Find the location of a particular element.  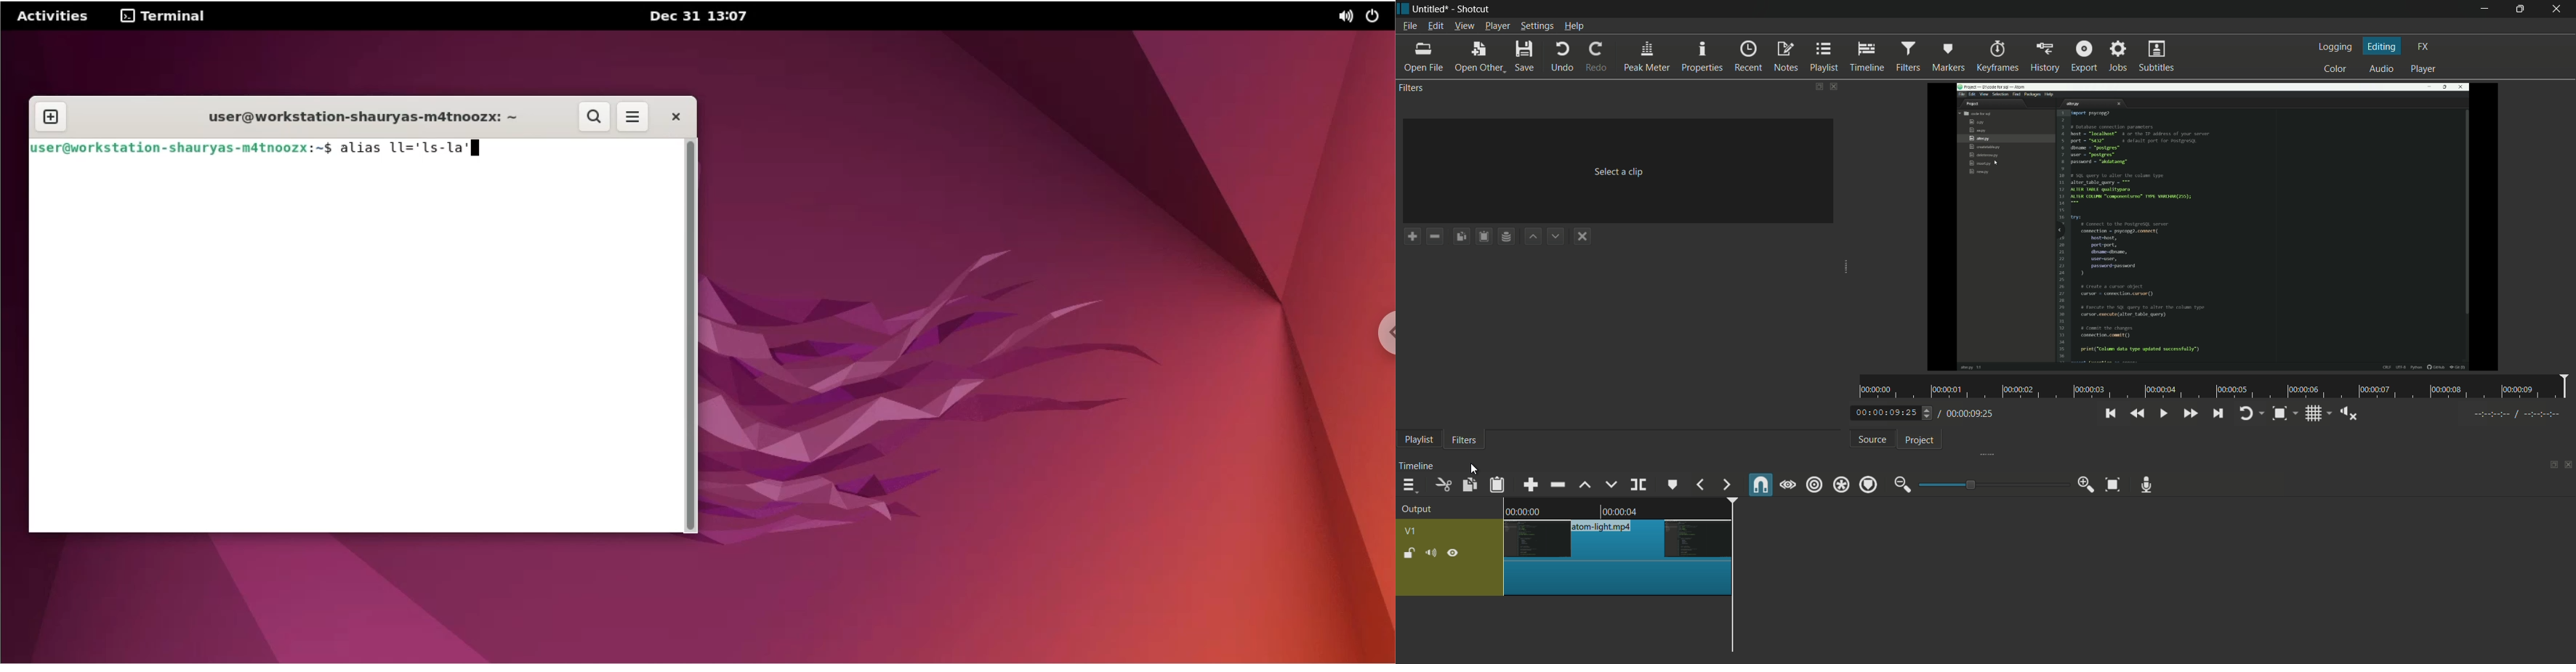

file menu is located at coordinates (1410, 26).